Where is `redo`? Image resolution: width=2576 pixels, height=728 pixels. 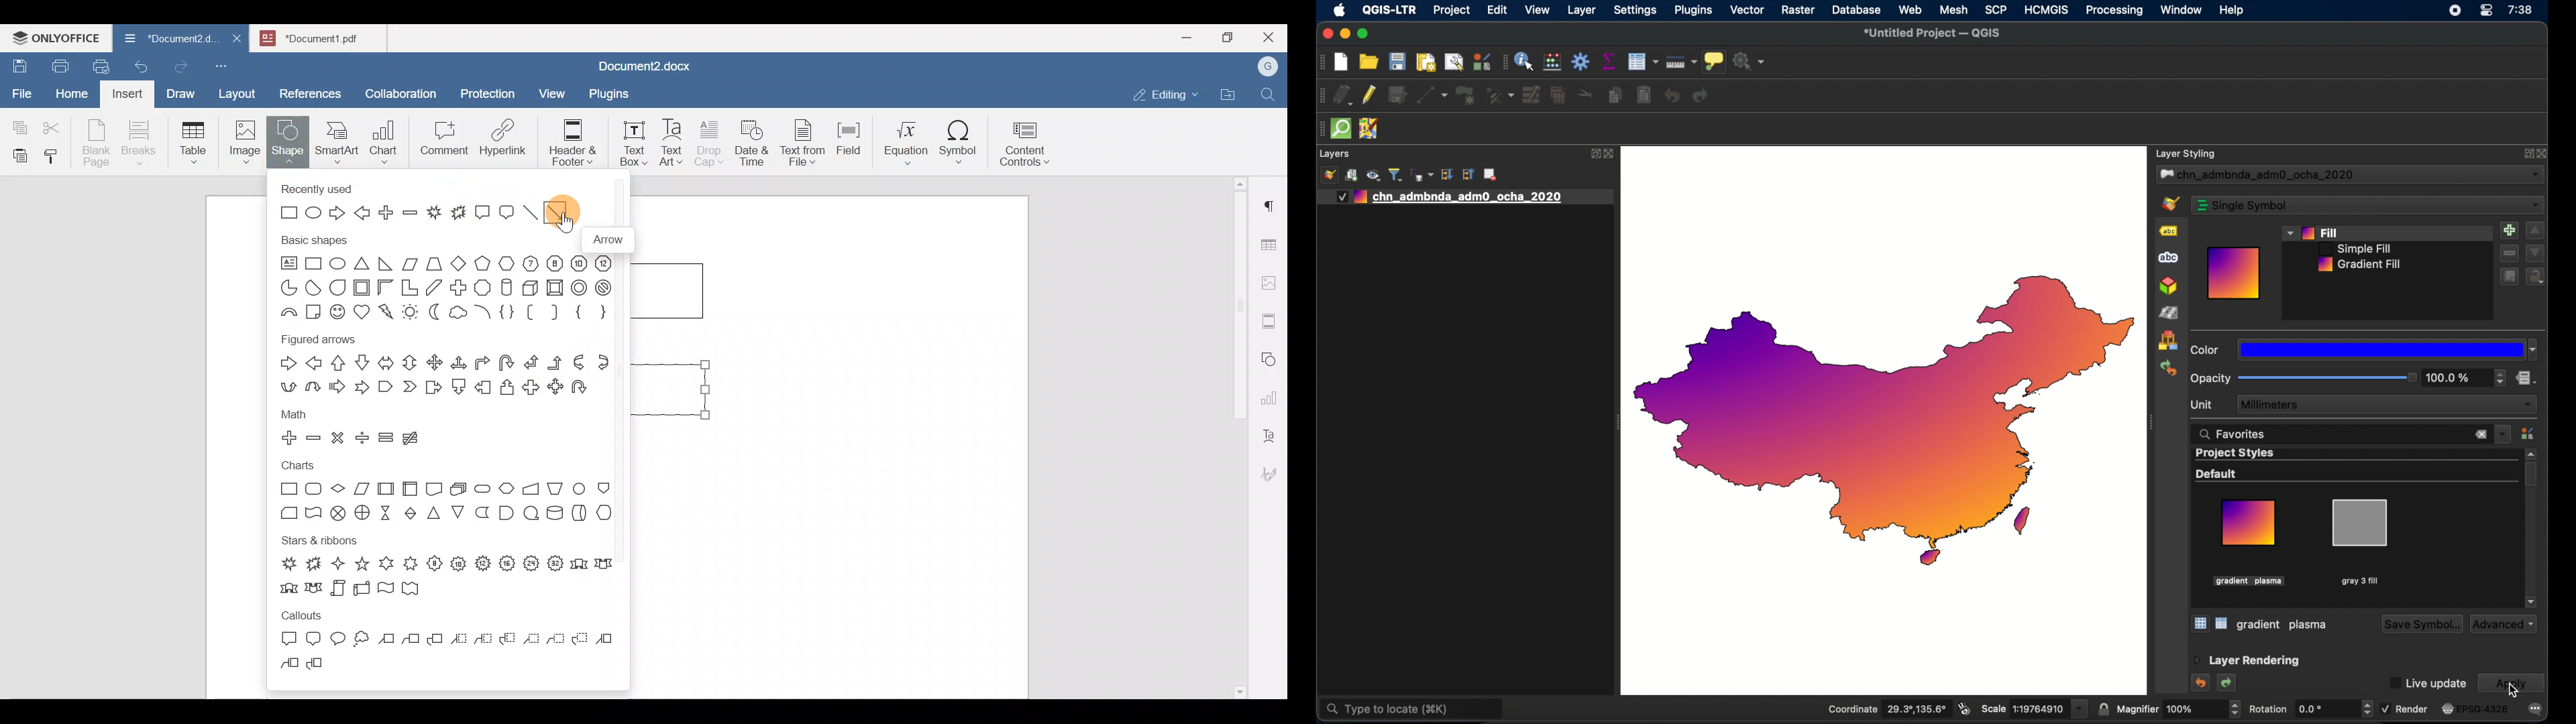
redo is located at coordinates (1701, 95).